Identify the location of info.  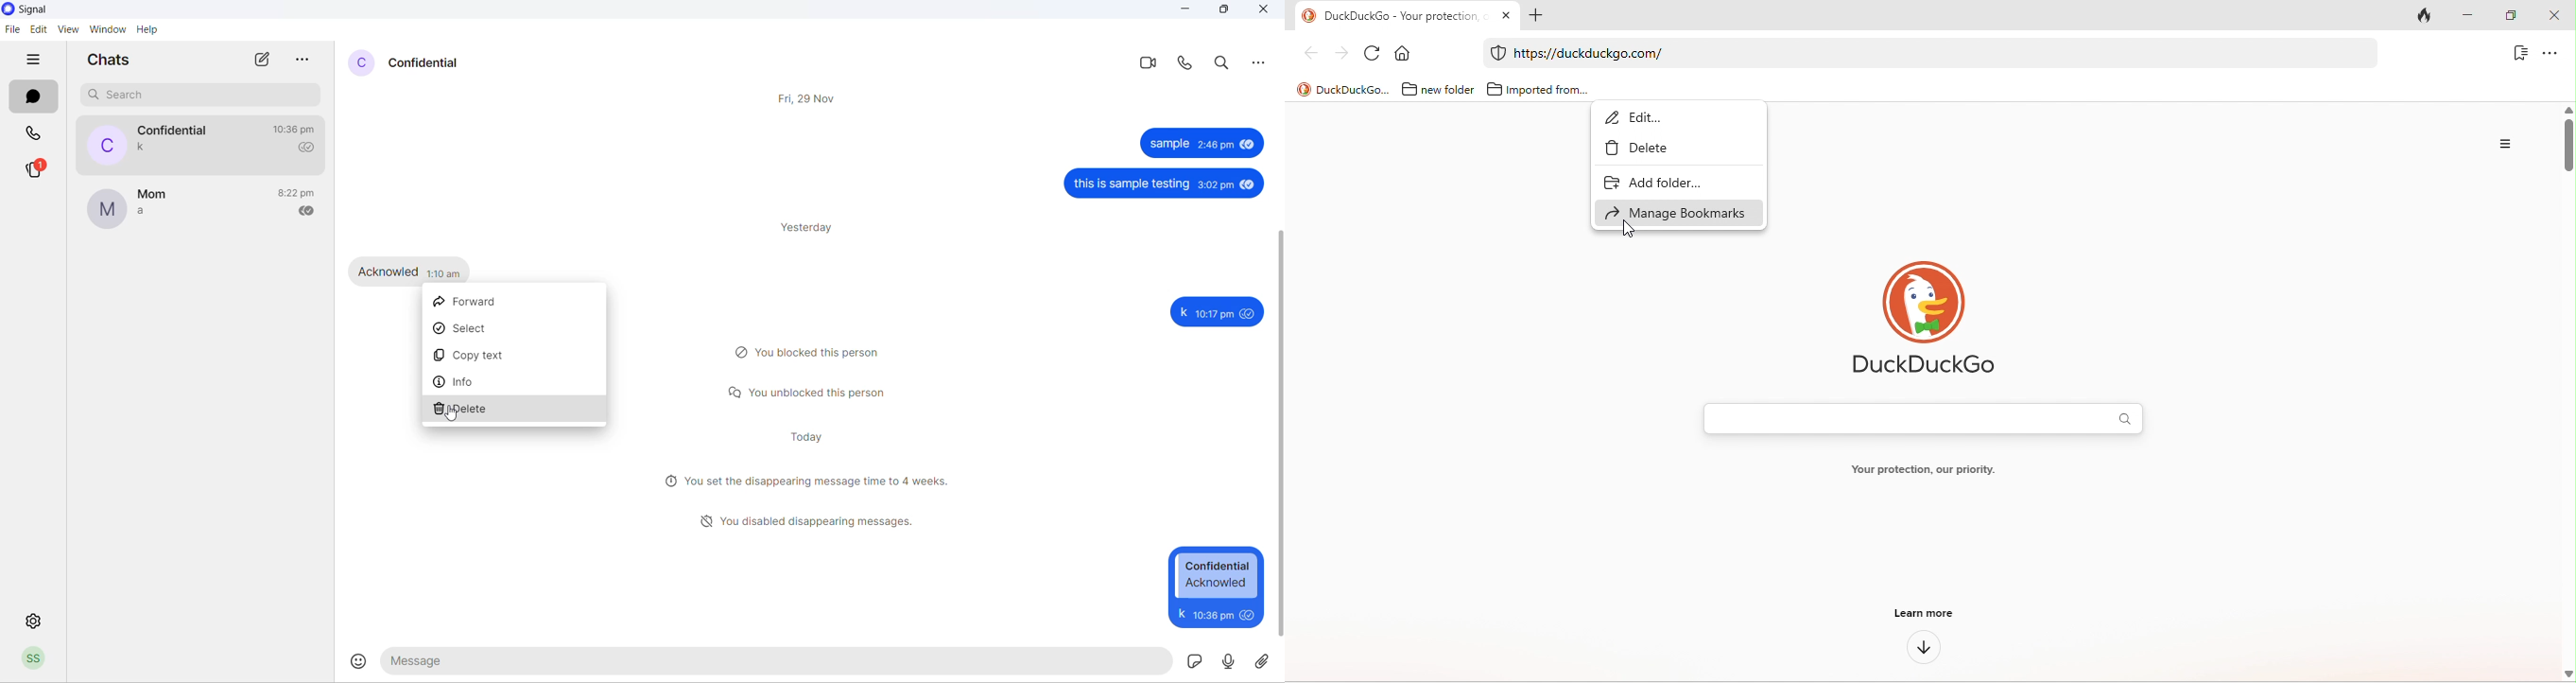
(513, 382).